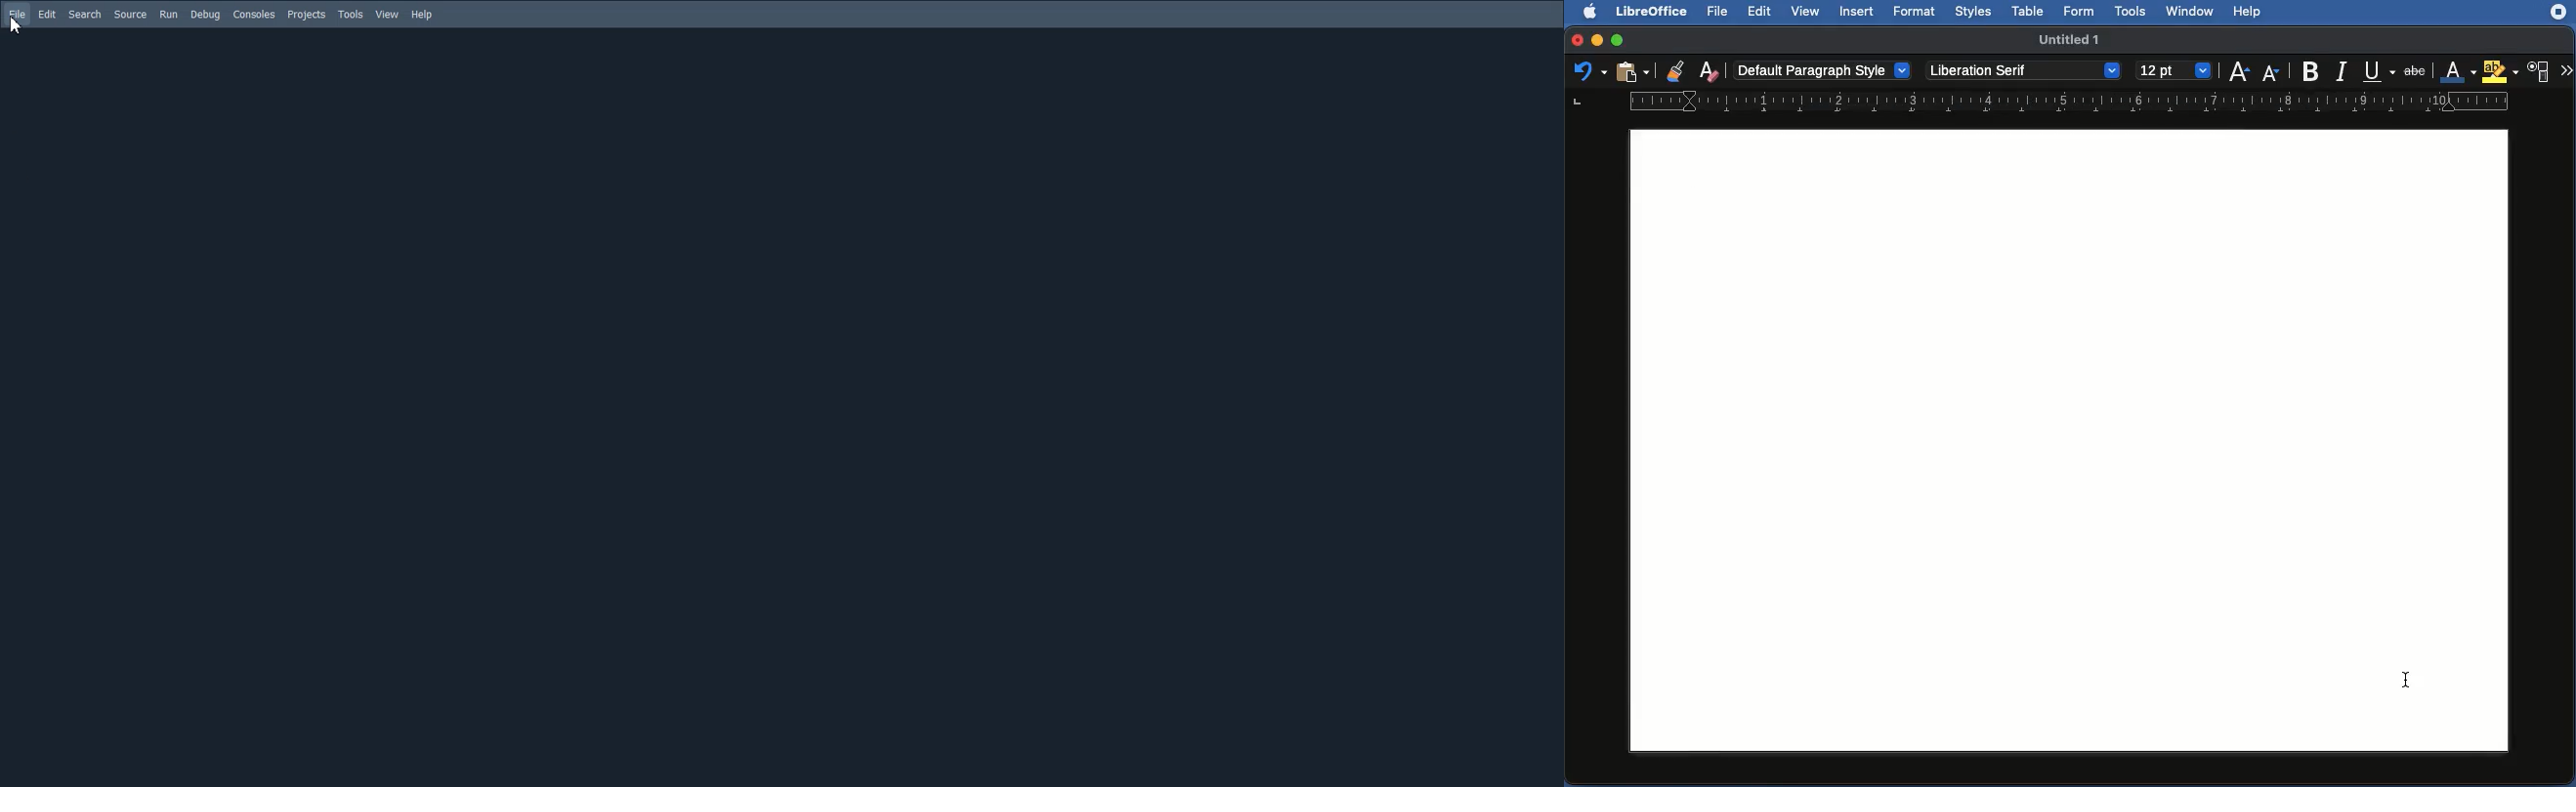 The width and height of the screenshot is (2576, 812). I want to click on font style, so click(2025, 72).